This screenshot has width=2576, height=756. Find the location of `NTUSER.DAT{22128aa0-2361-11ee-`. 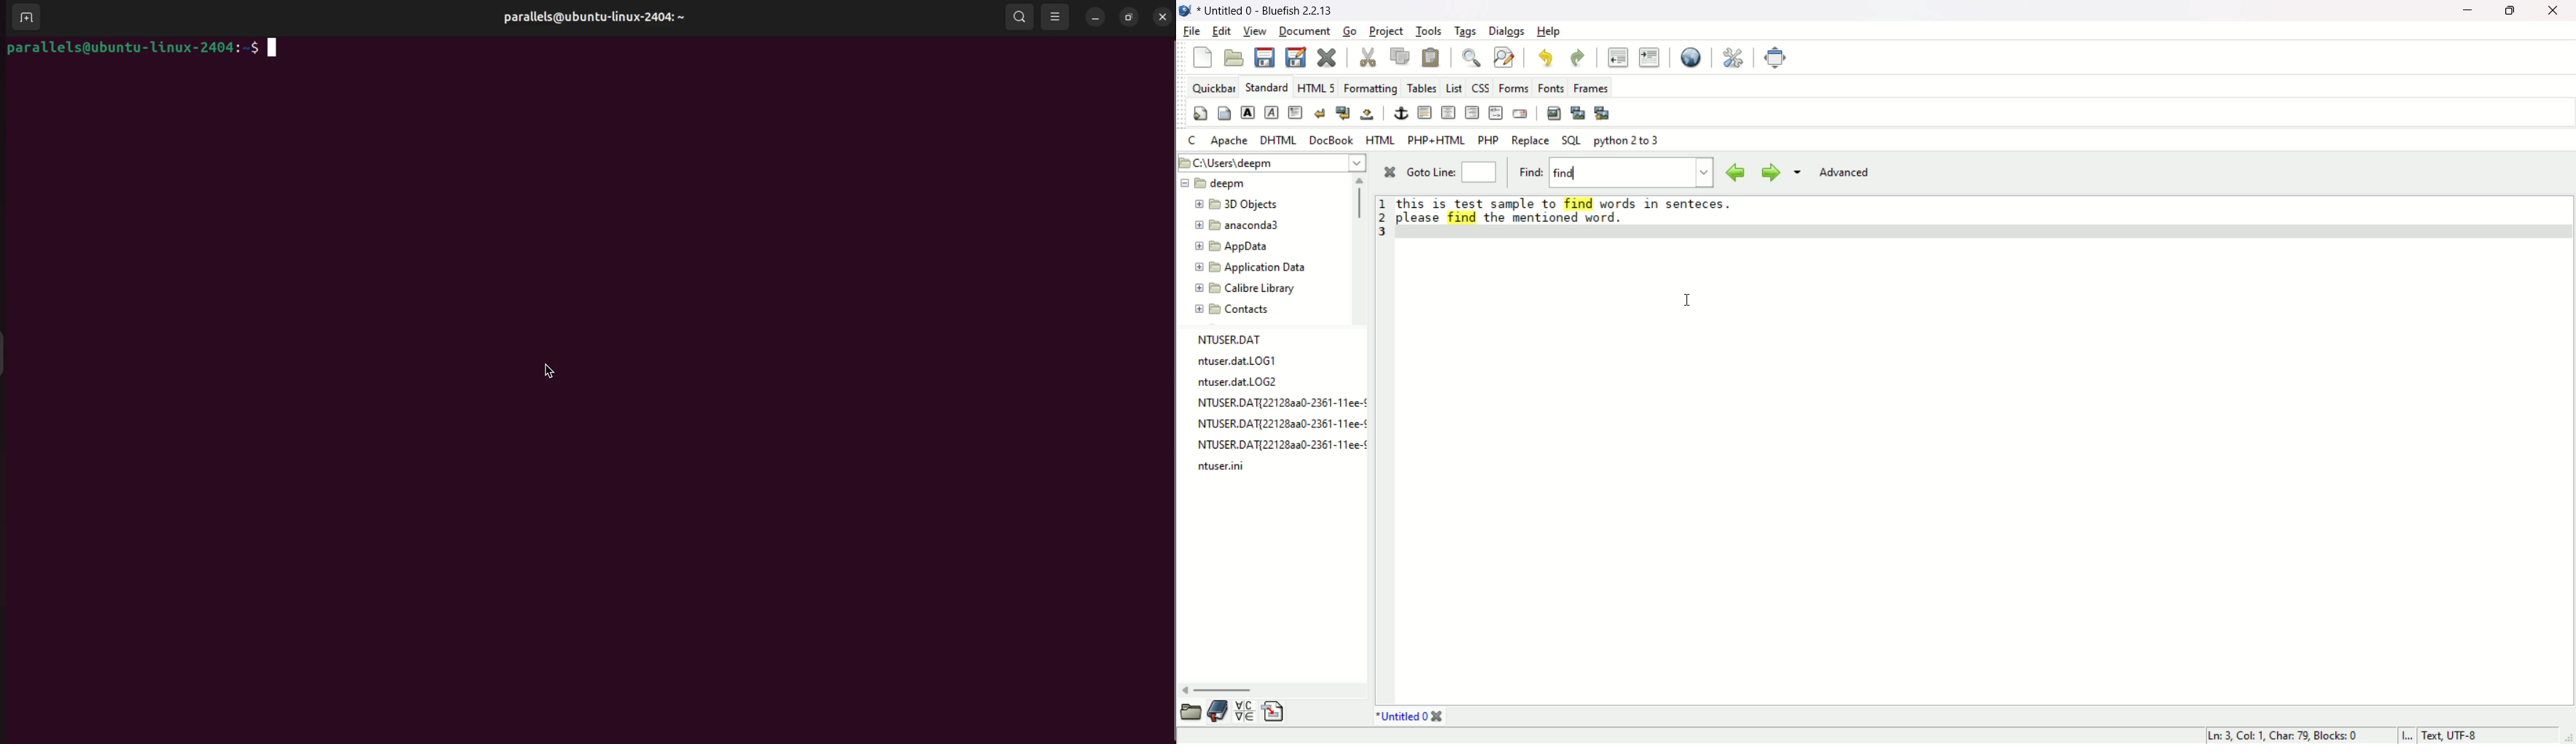

NTUSER.DAT{22128aa0-2361-11ee- is located at coordinates (1272, 425).